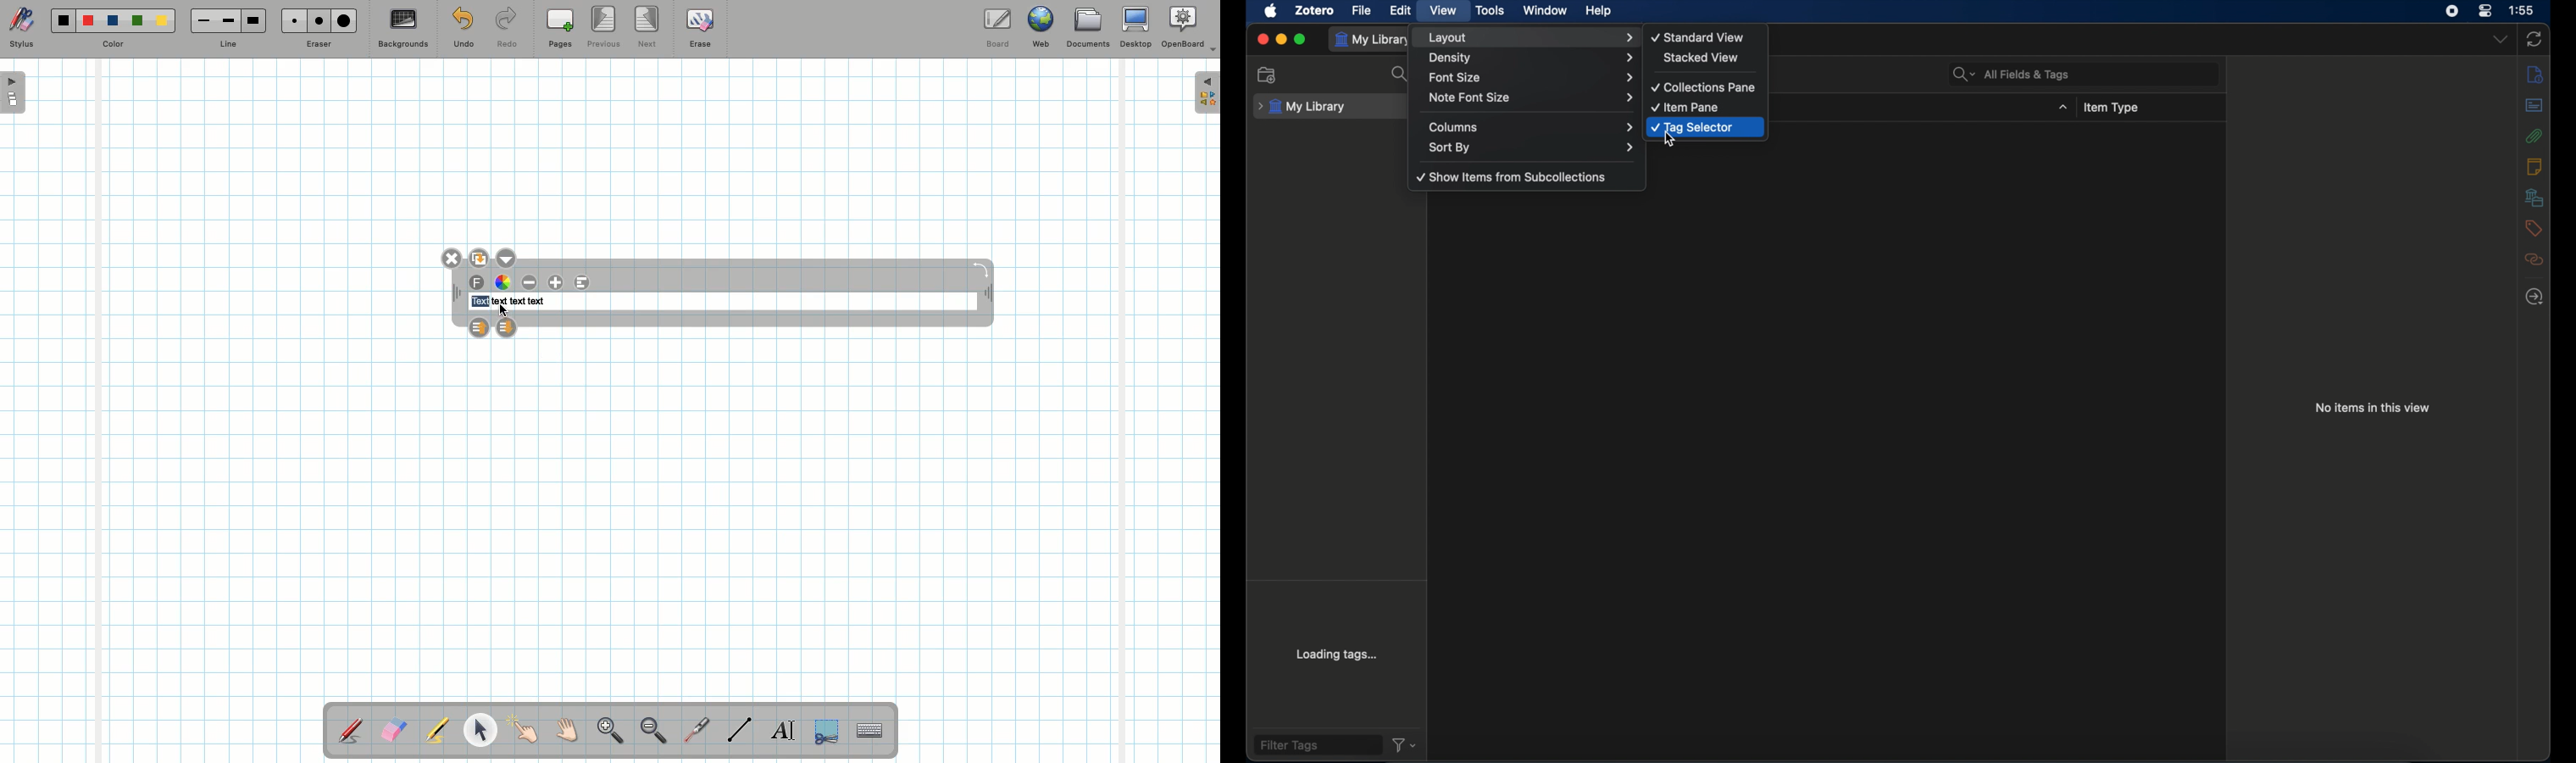  What do you see at coordinates (1698, 37) in the screenshot?
I see `standard view` at bounding box center [1698, 37].